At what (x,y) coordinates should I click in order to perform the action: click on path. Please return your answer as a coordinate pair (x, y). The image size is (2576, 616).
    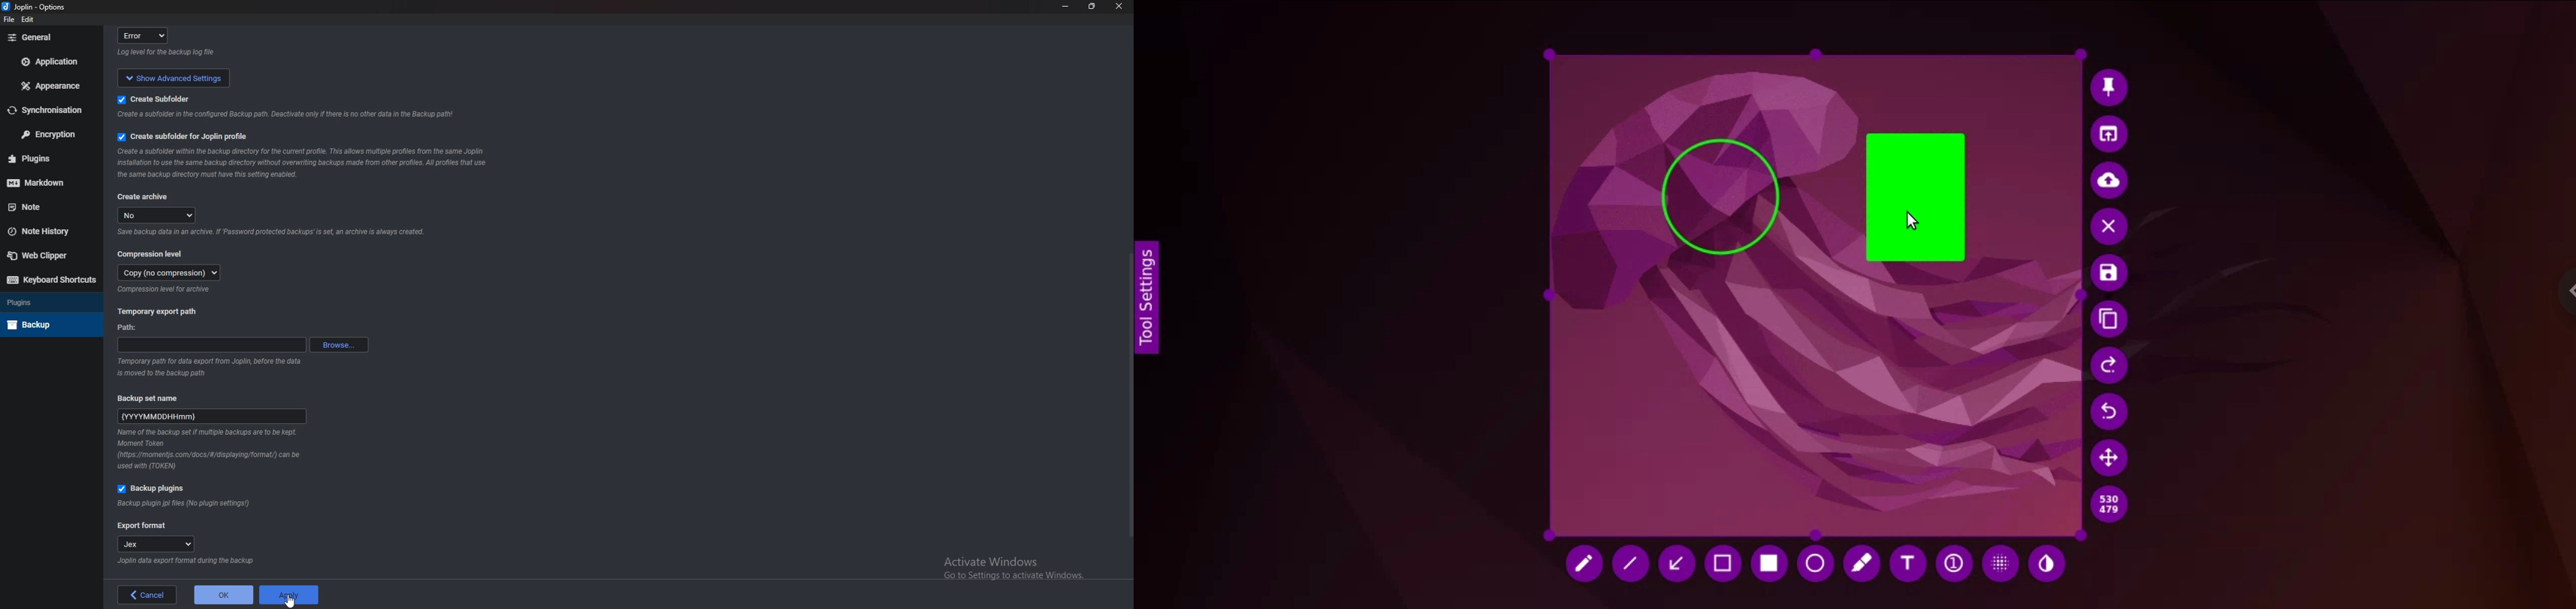
    Looking at the image, I should click on (211, 345).